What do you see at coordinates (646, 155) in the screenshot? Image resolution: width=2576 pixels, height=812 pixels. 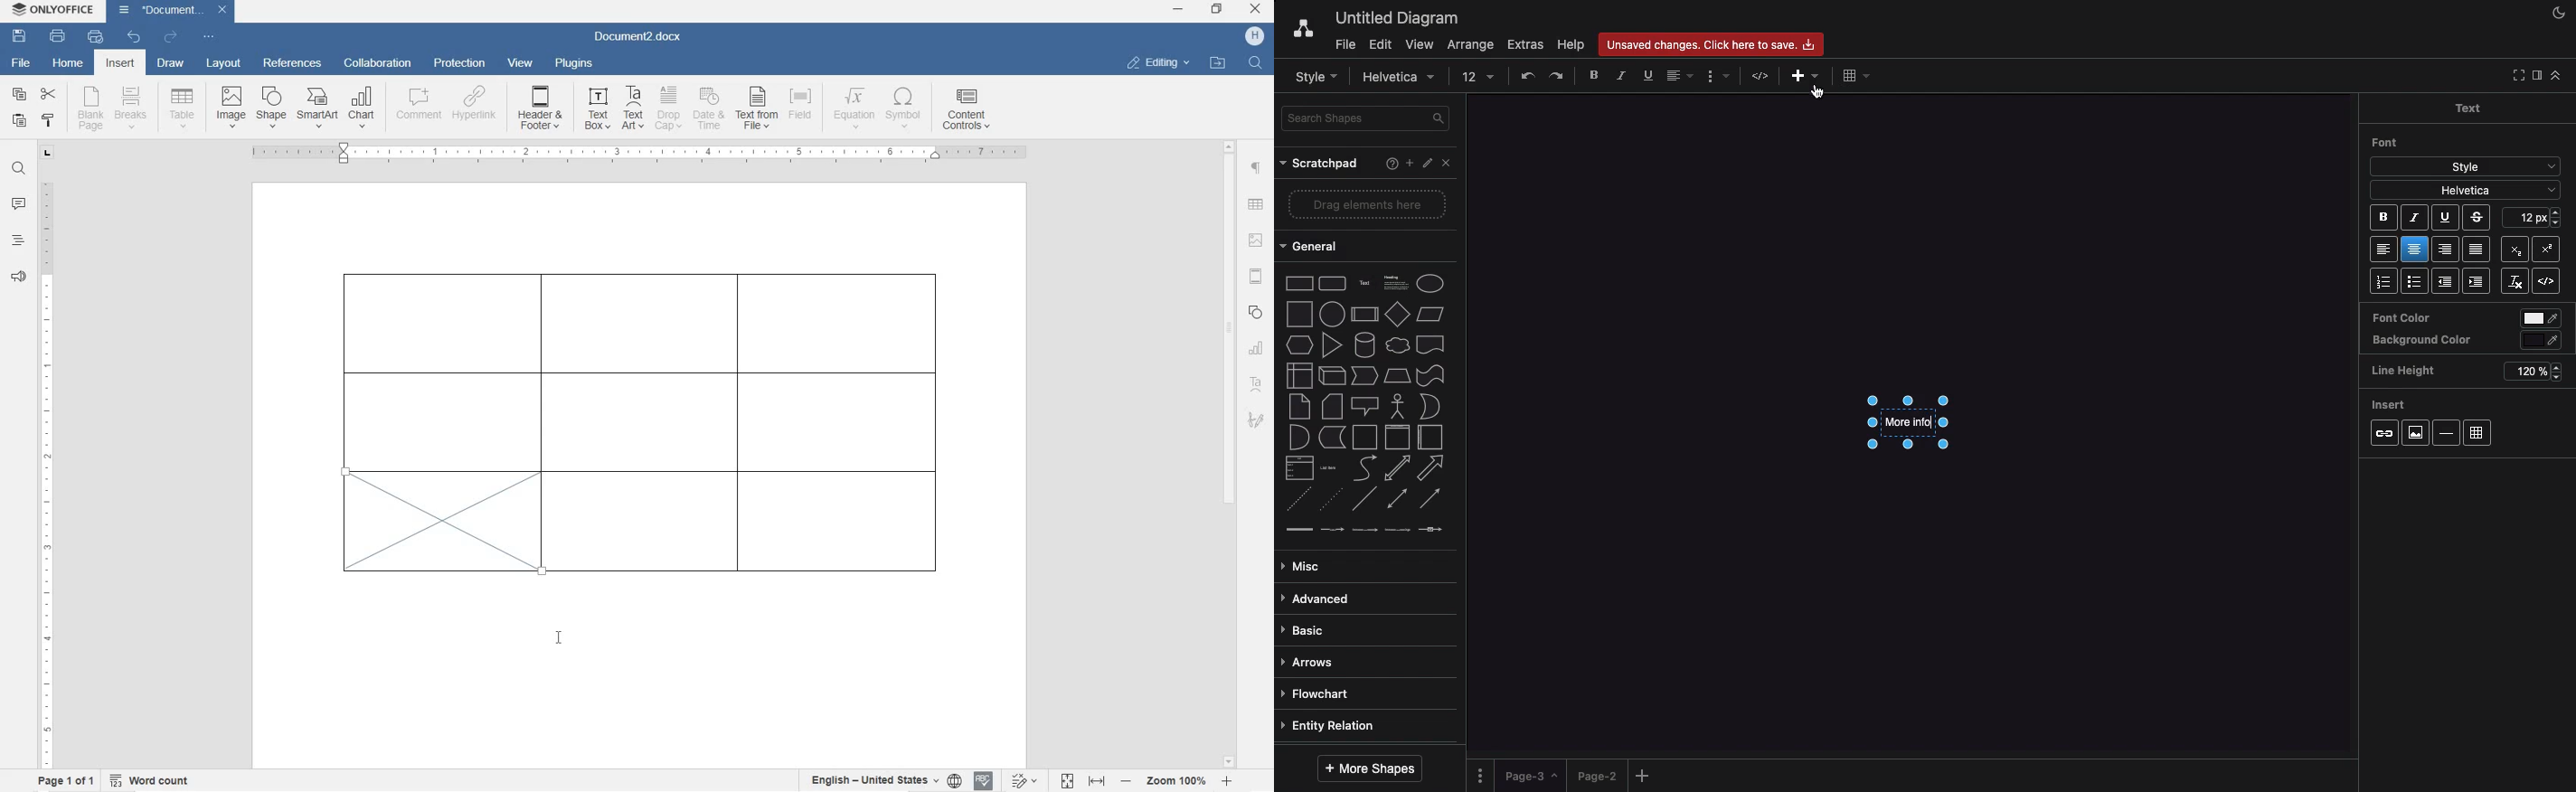 I see `ruler` at bounding box center [646, 155].